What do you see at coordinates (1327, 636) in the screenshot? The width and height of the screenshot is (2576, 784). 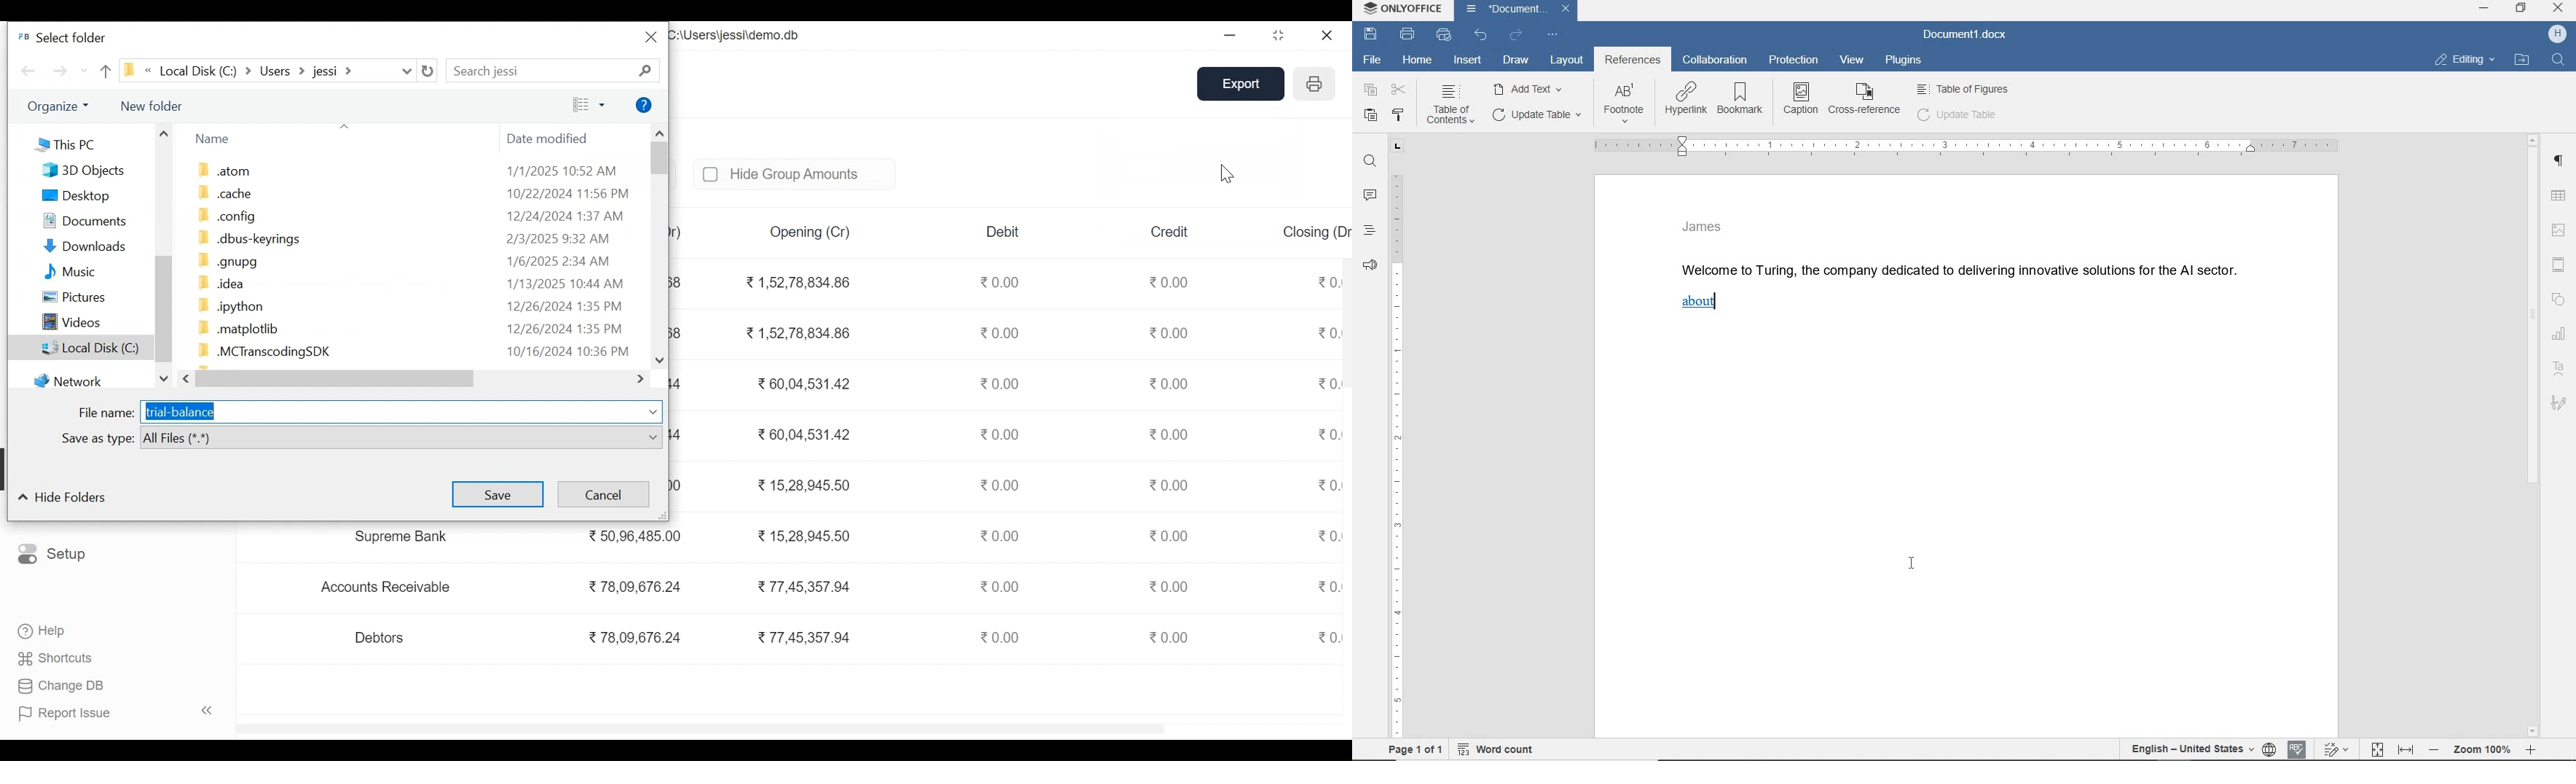 I see `0.00` at bounding box center [1327, 636].